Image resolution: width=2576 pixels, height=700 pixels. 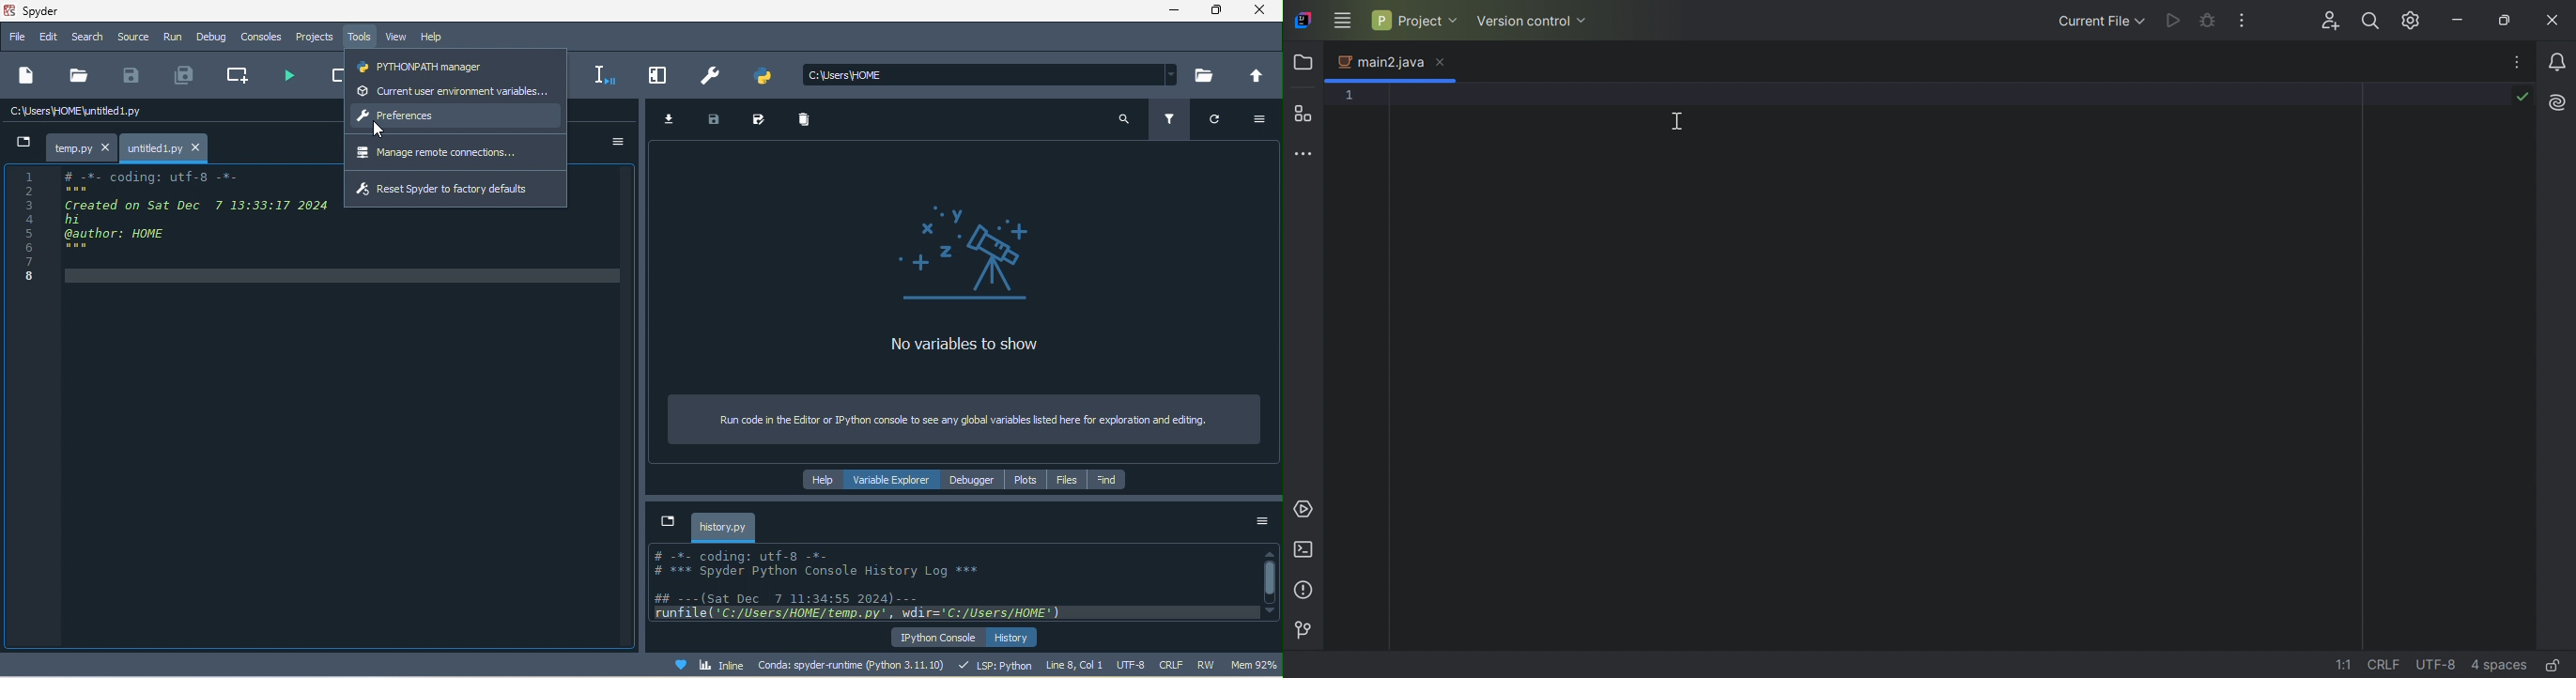 What do you see at coordinates (459, 153) in the screenshot?
I see `manage remote connection` at bounding box center [459, 153].